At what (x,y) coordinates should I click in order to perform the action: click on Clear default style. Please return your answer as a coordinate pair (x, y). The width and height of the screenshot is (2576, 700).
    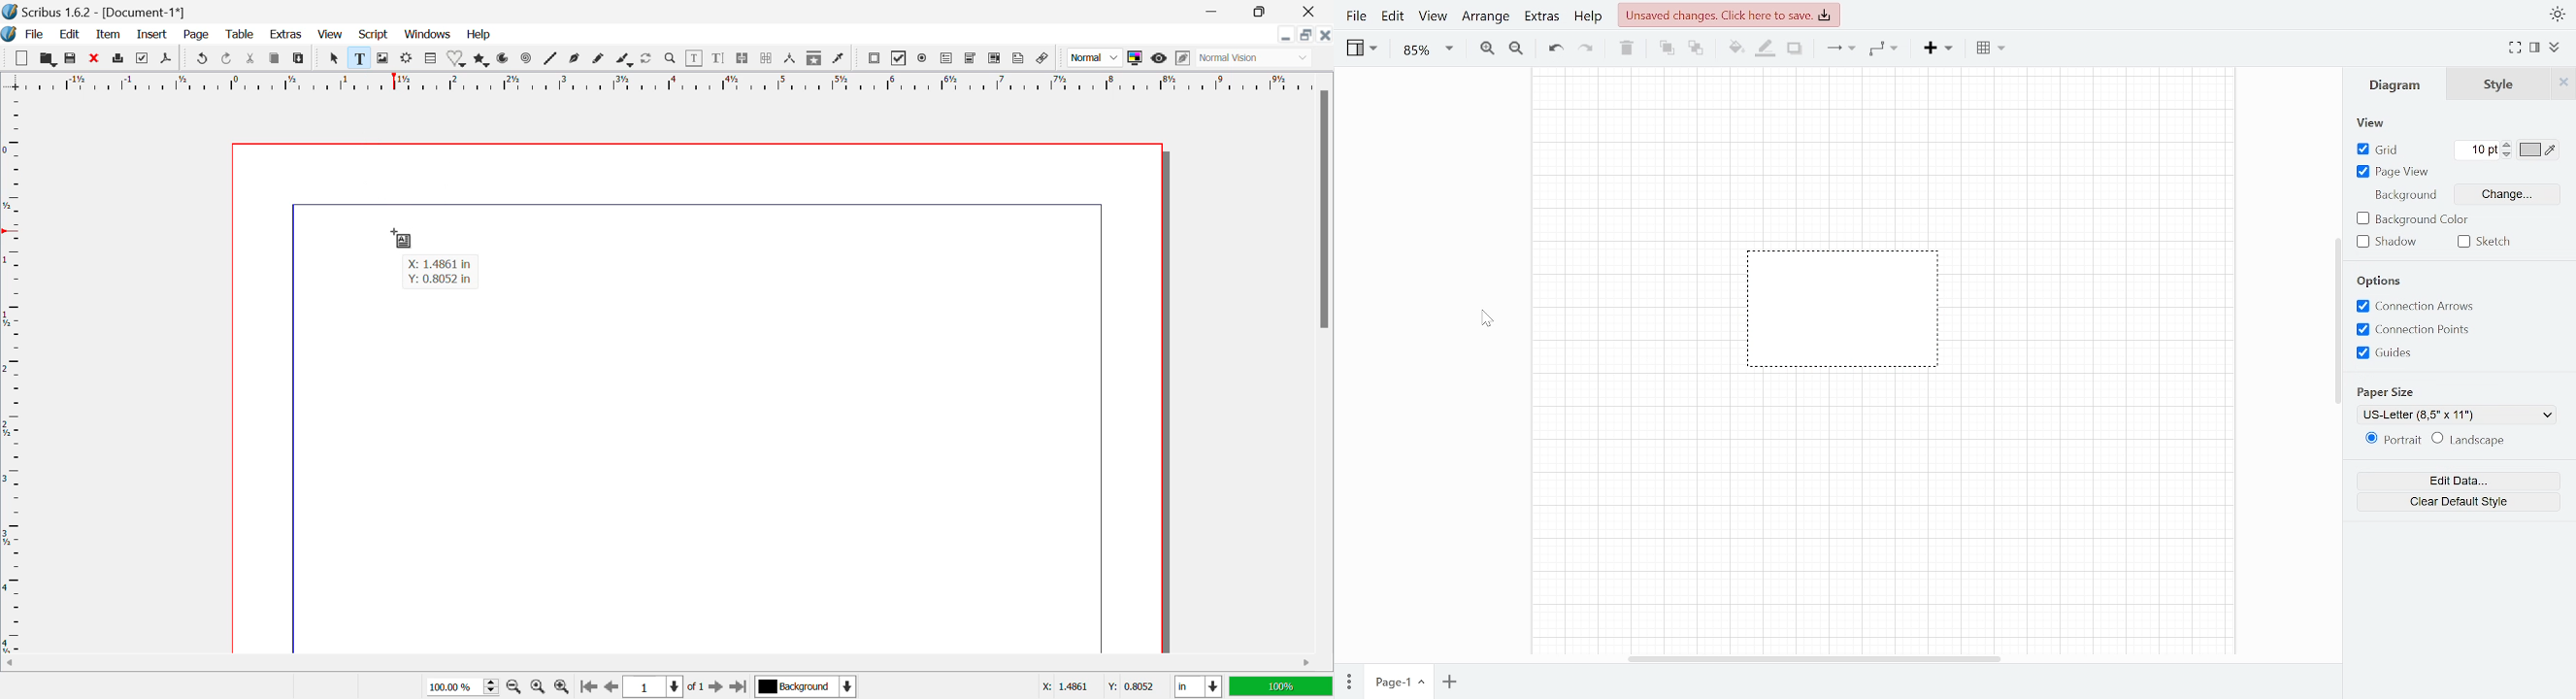
    Looking at the image, I should click on (2454, 501).